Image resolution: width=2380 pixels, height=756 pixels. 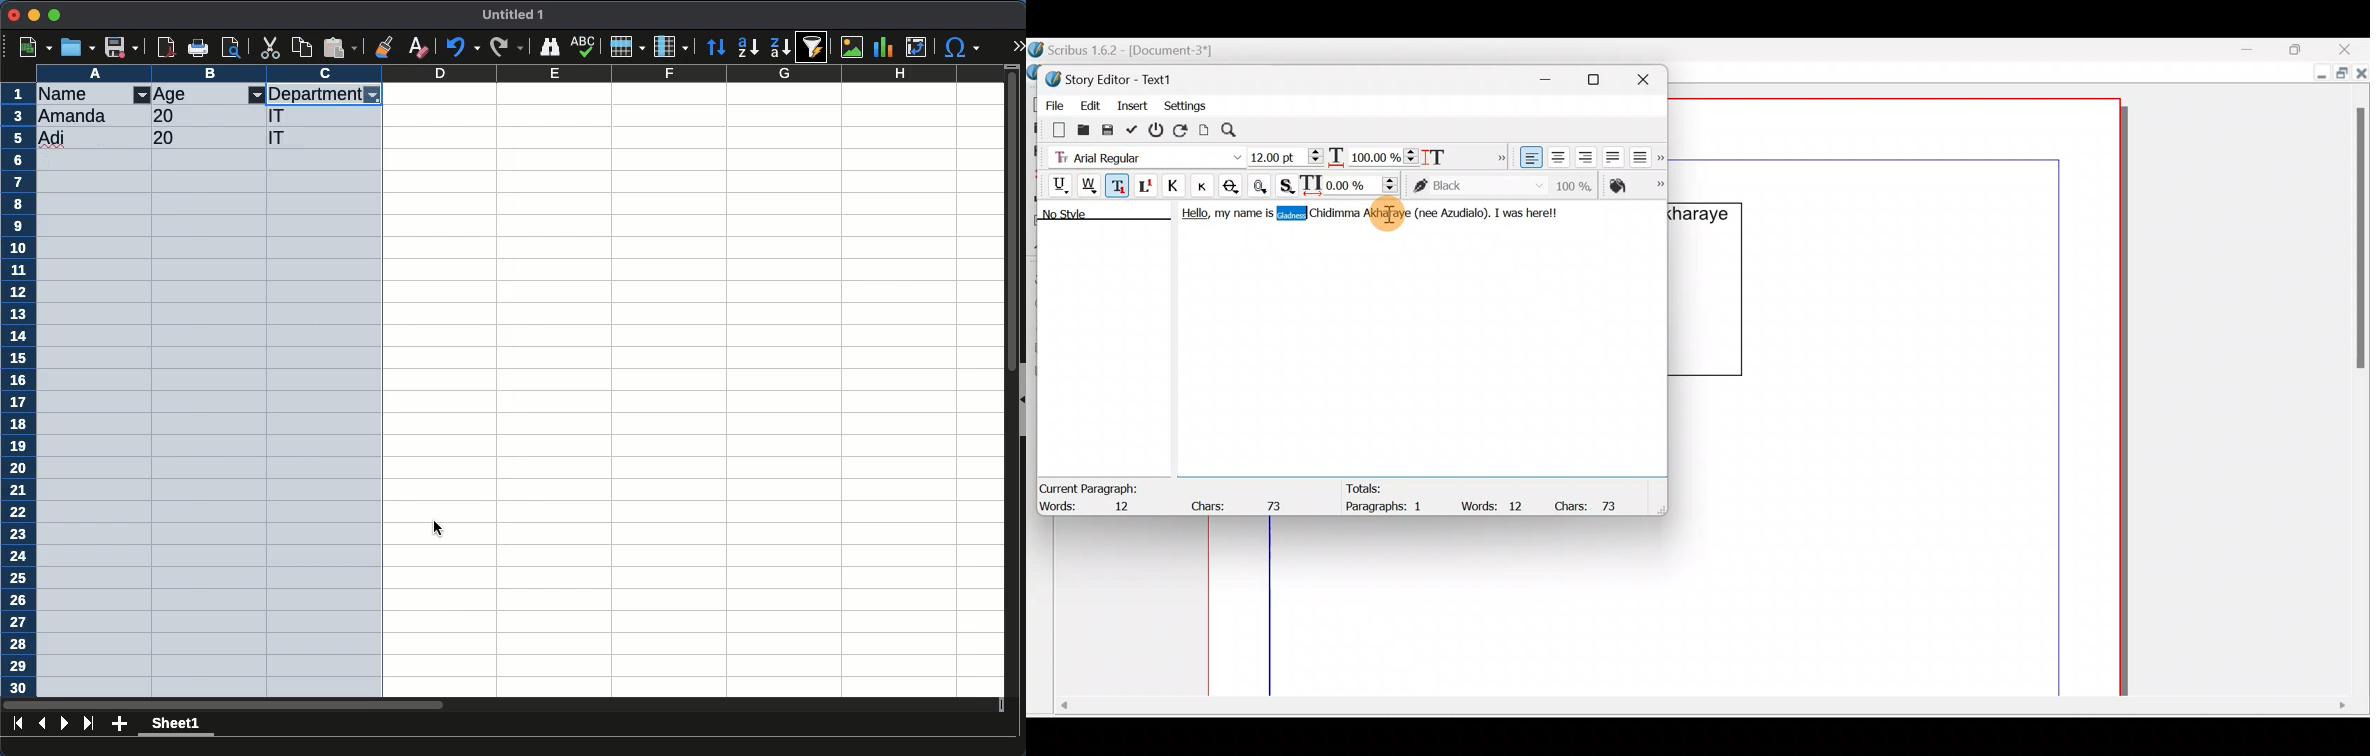 I want to click on Azudialo)., so click(x=1466, y=211).